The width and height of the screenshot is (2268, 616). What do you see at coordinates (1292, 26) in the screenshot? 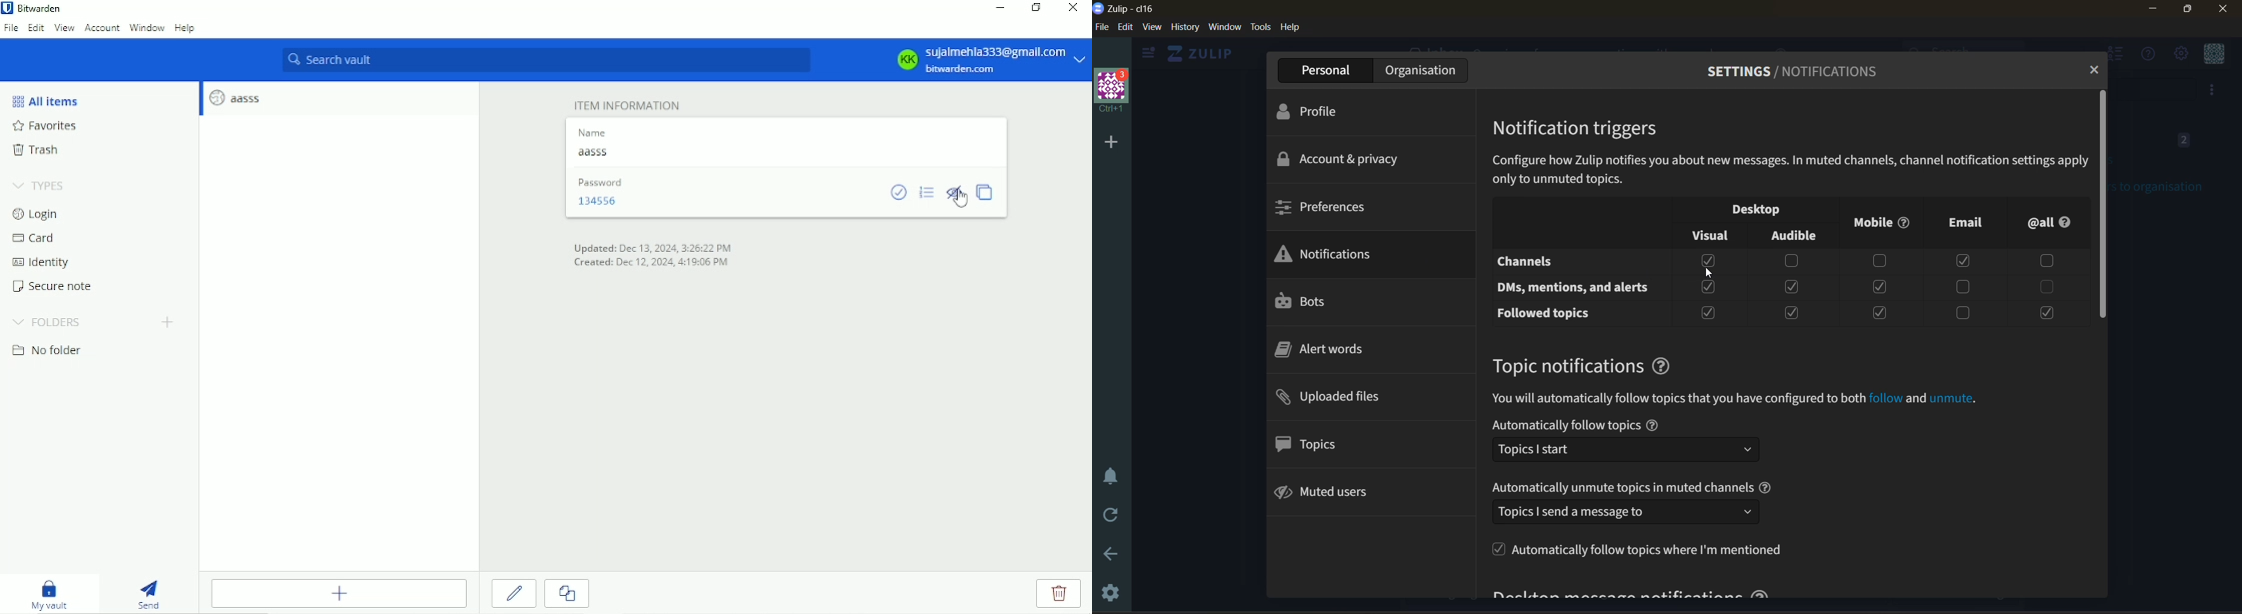
I see `help` at bounding box center [1292, 26].